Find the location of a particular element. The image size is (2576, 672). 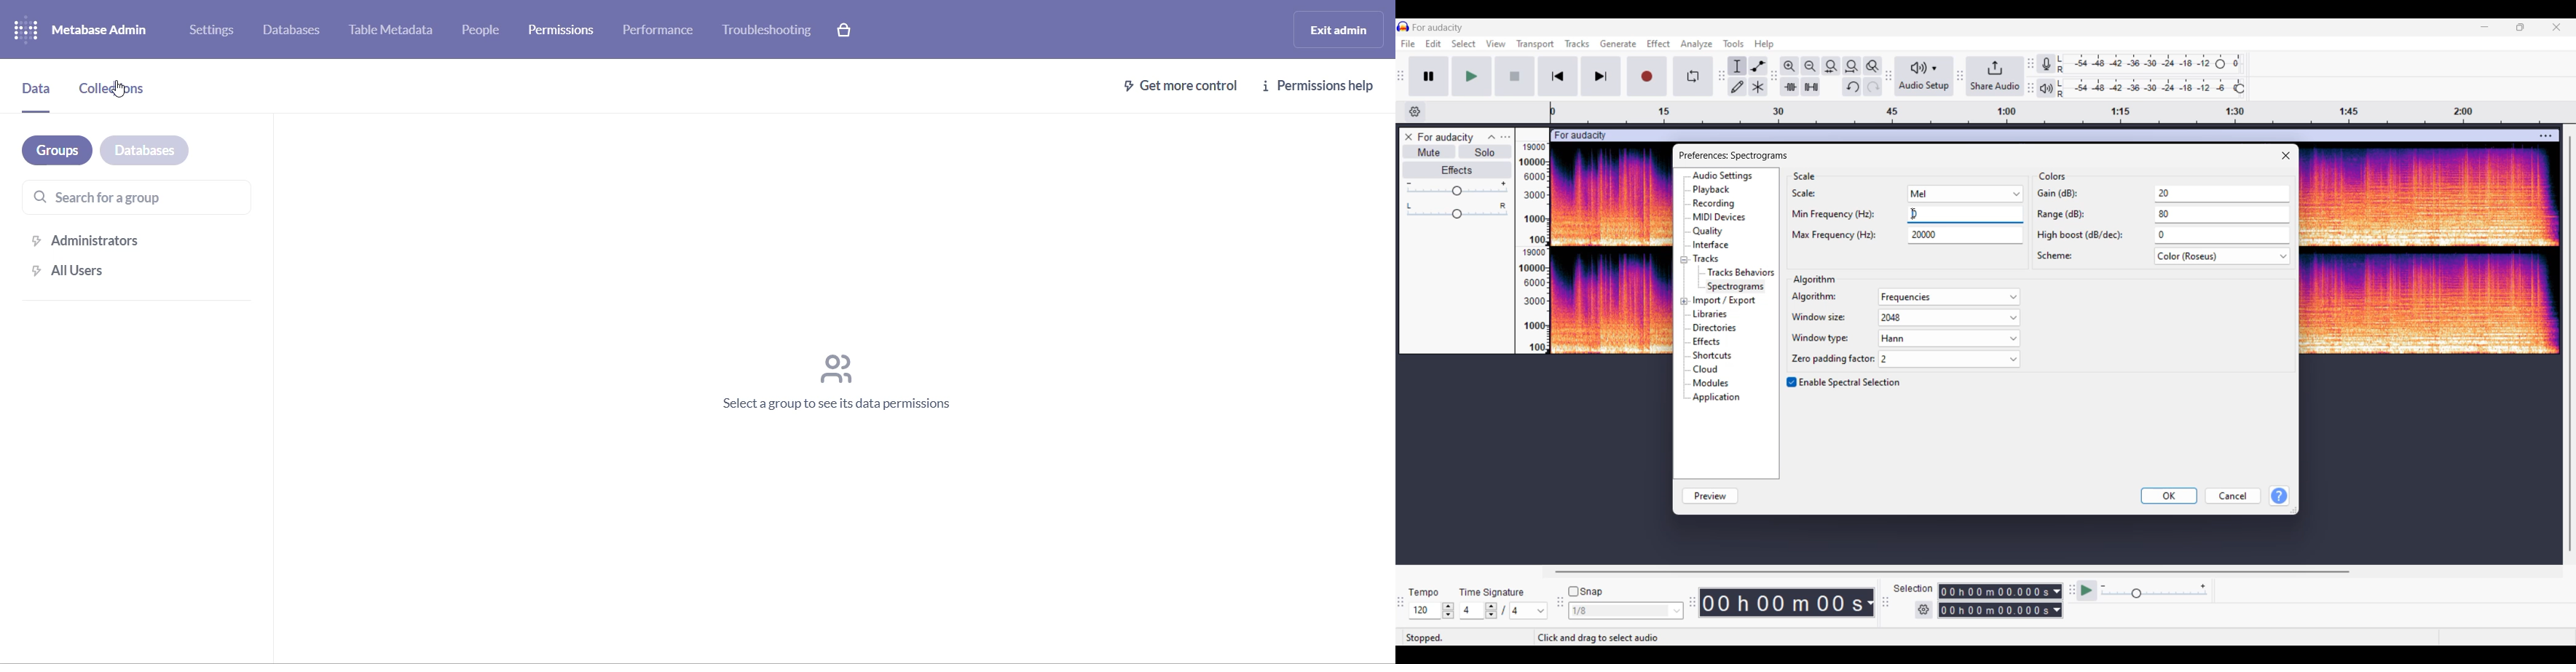

Instructions for cursor is located at coordinates (1600, 637).